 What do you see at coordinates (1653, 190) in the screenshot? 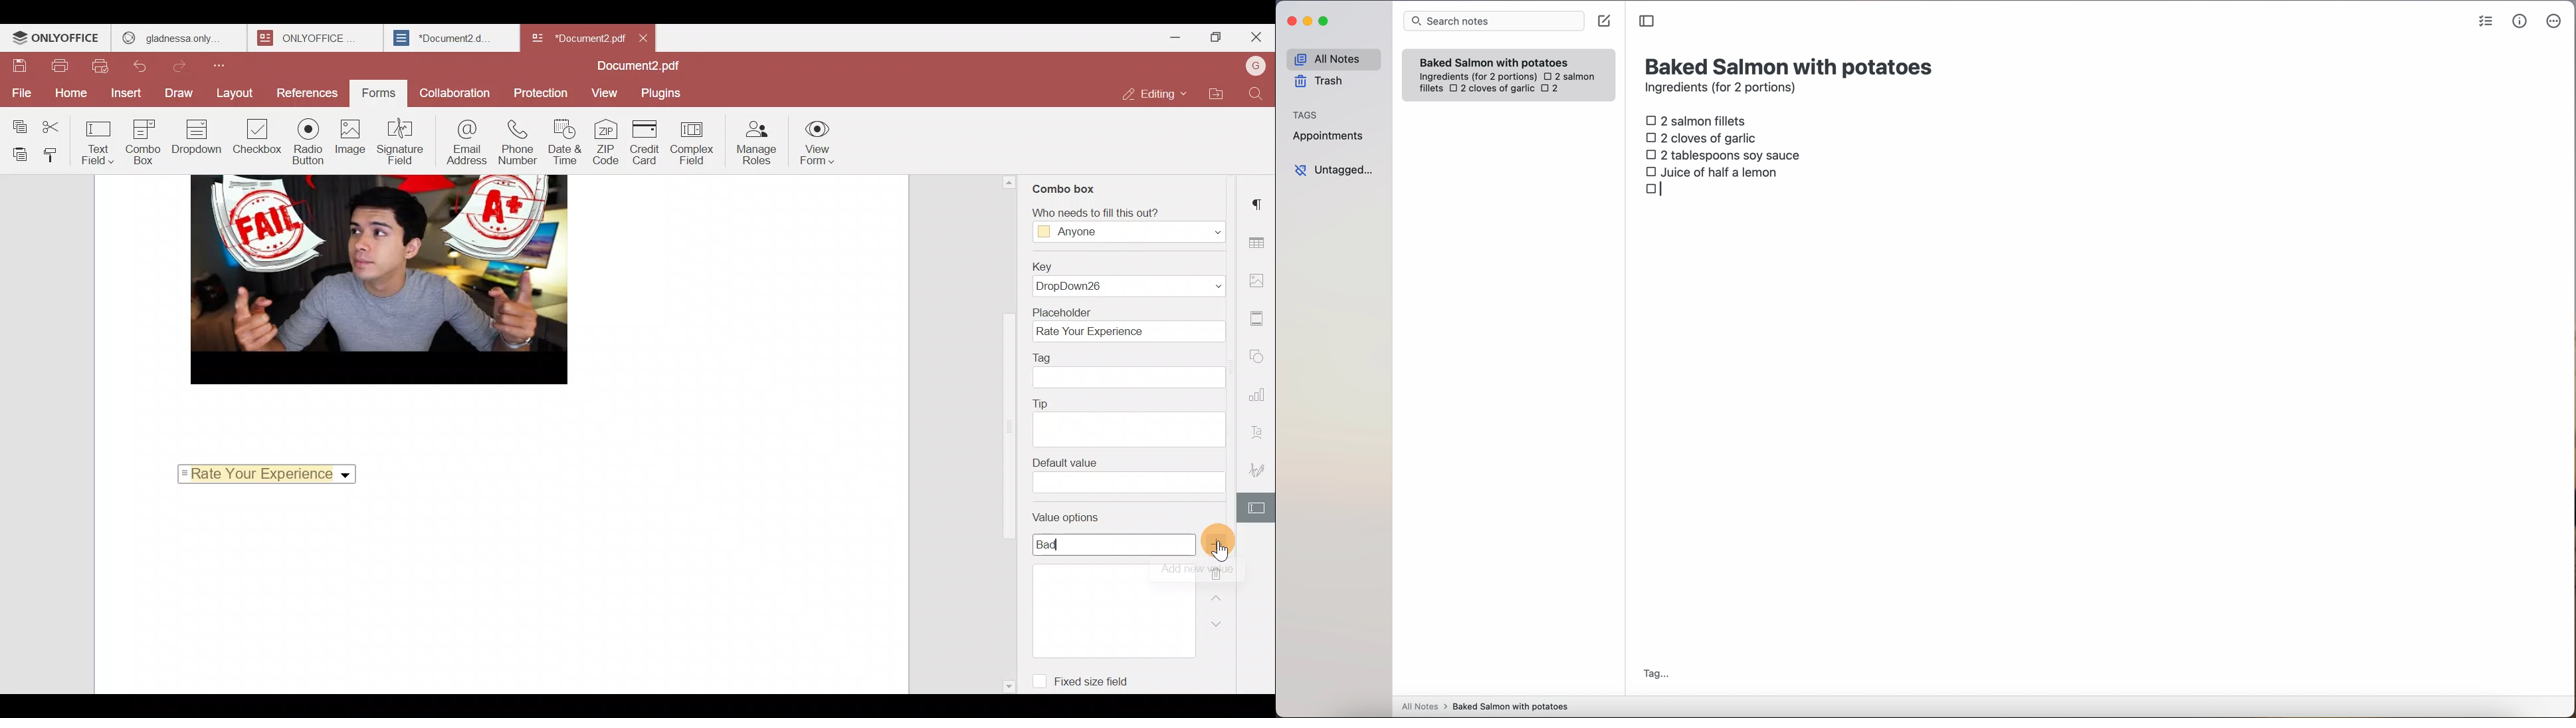
I see `checkbox` at bounding box center [1653, 190].